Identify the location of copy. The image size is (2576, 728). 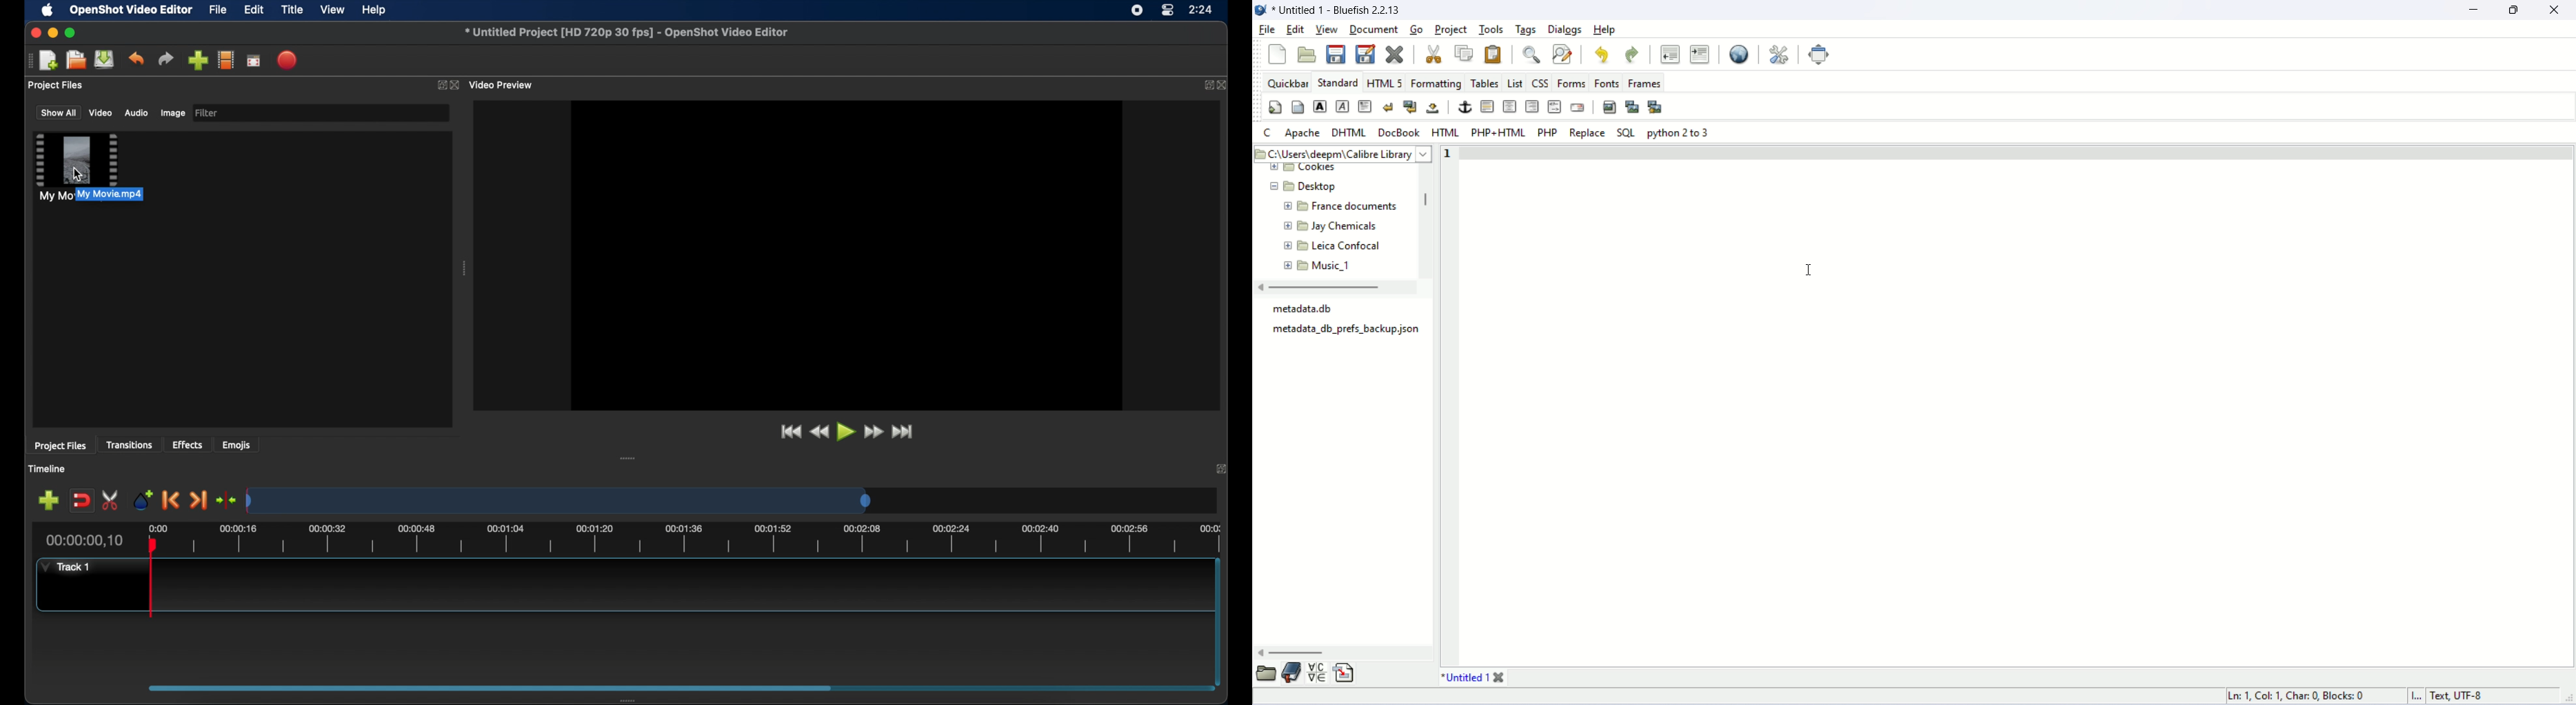
(1465, 52).